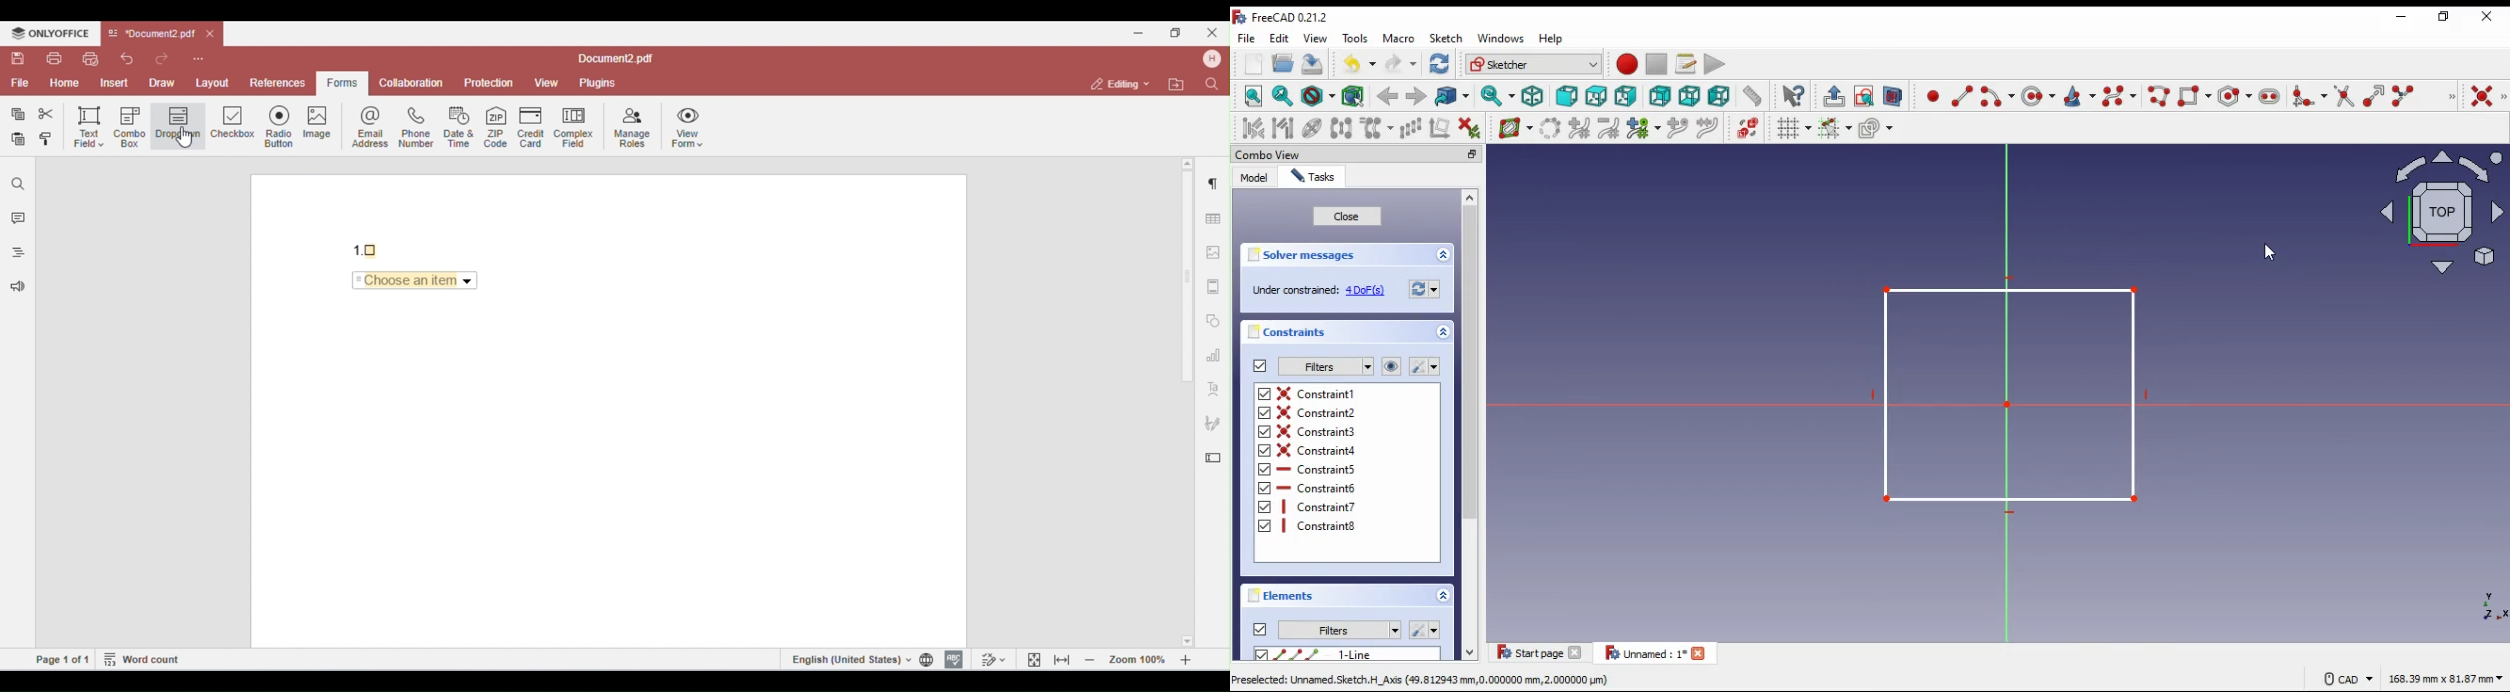  I want to click on split edge, so click(2404, 94).